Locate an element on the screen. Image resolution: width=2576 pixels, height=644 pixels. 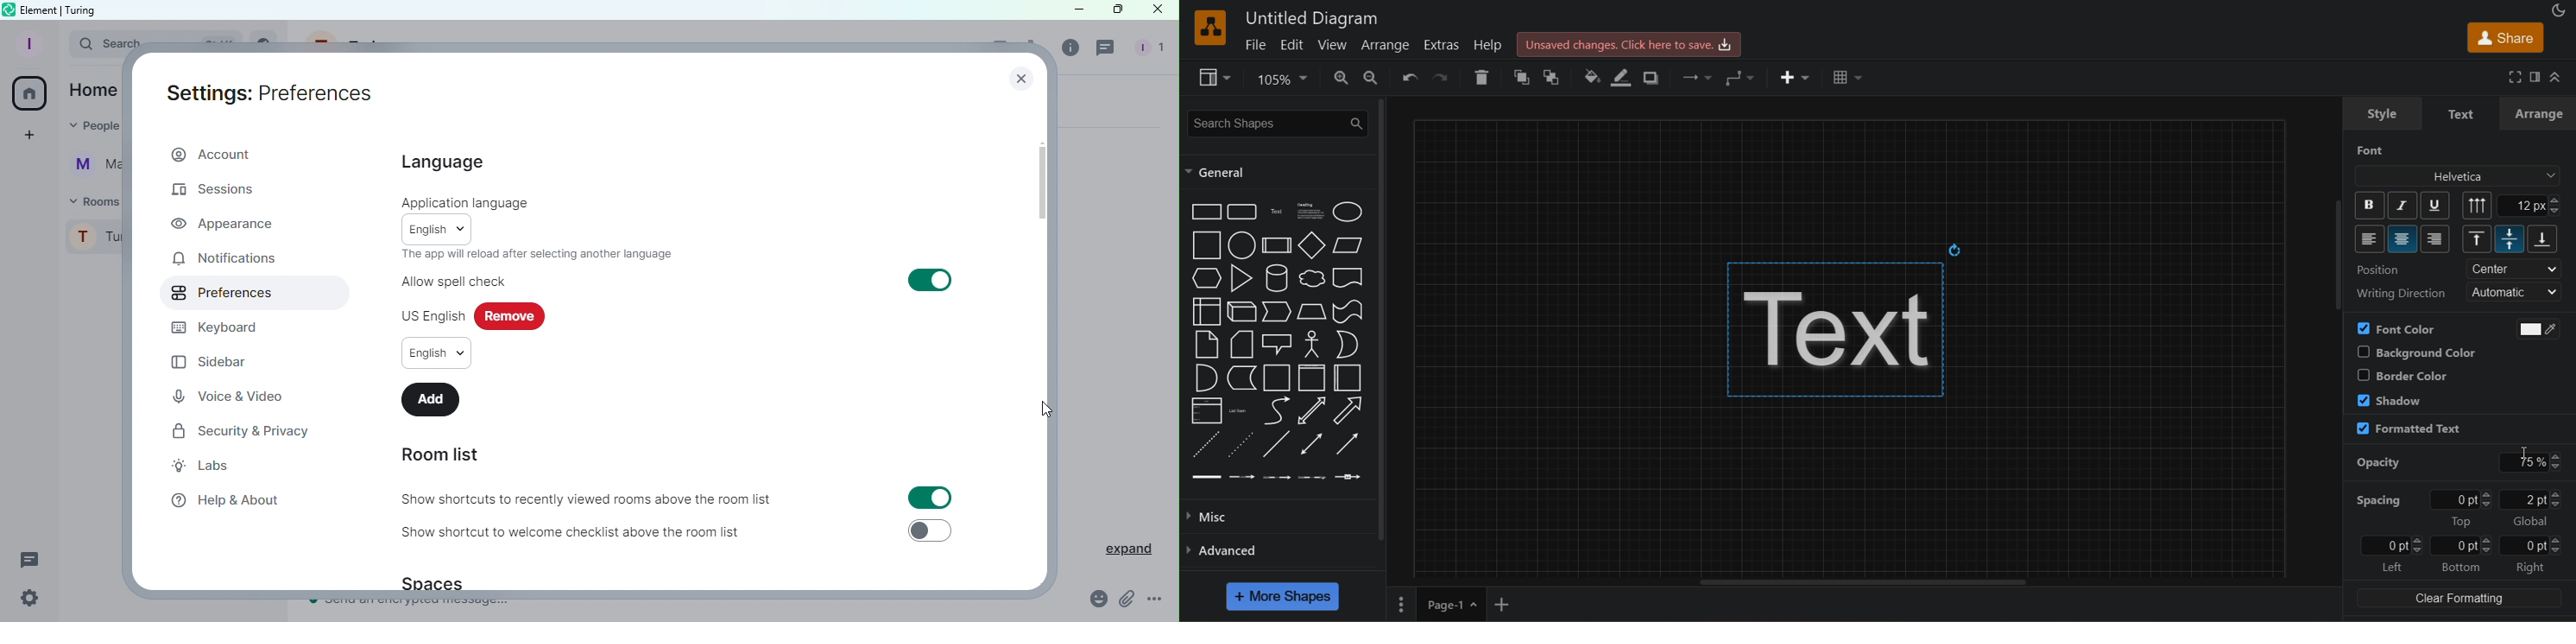
Sessions is located at coordinates (222, 192).